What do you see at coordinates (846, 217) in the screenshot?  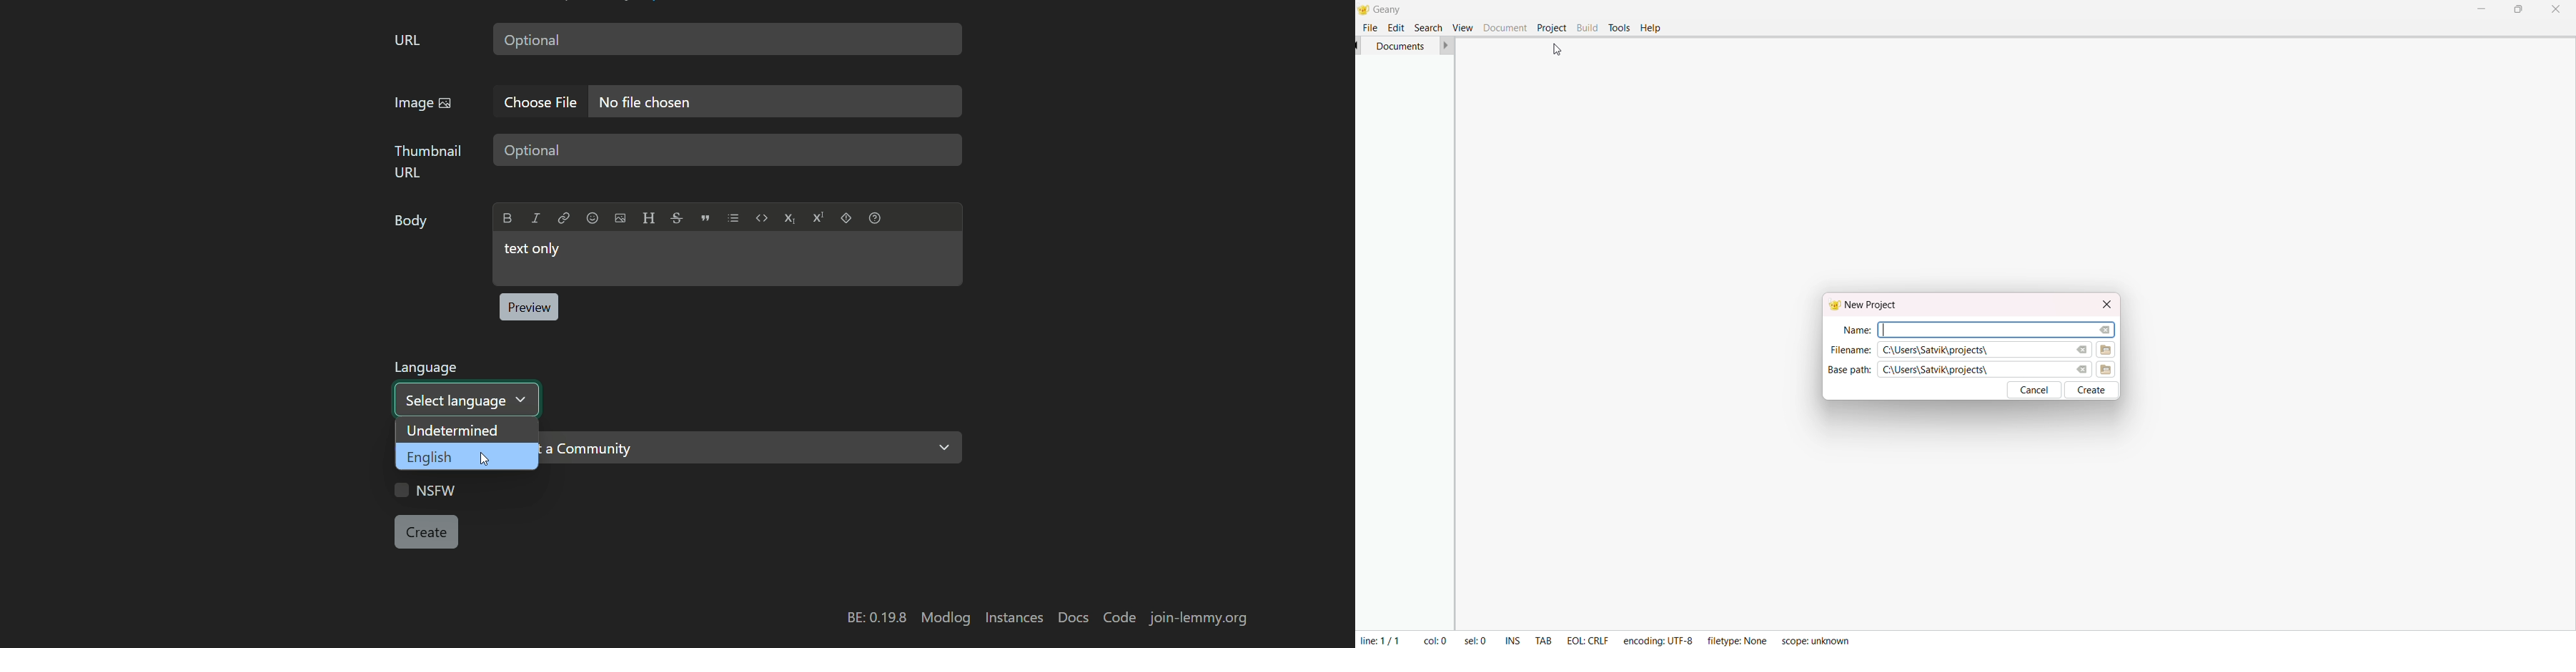 I see `Spoiler` at bounding box center [846, 217].